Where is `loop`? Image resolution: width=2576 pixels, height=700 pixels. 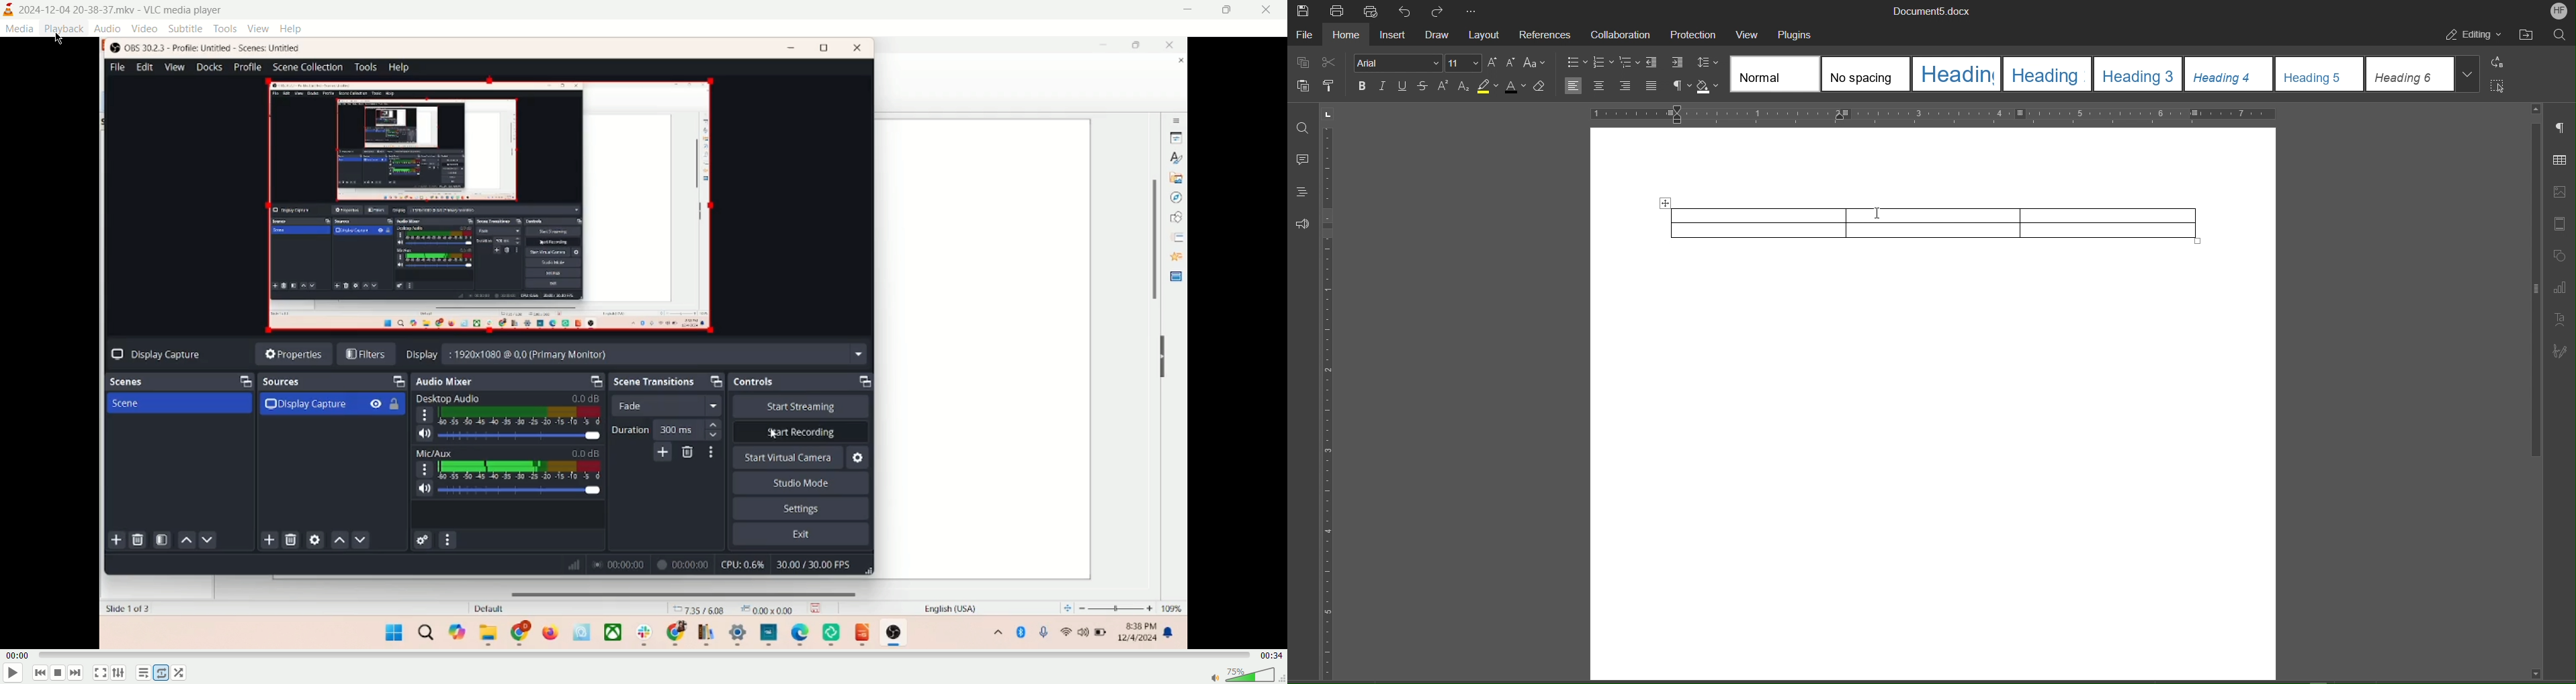
loop is located at coordinates (160, 673).